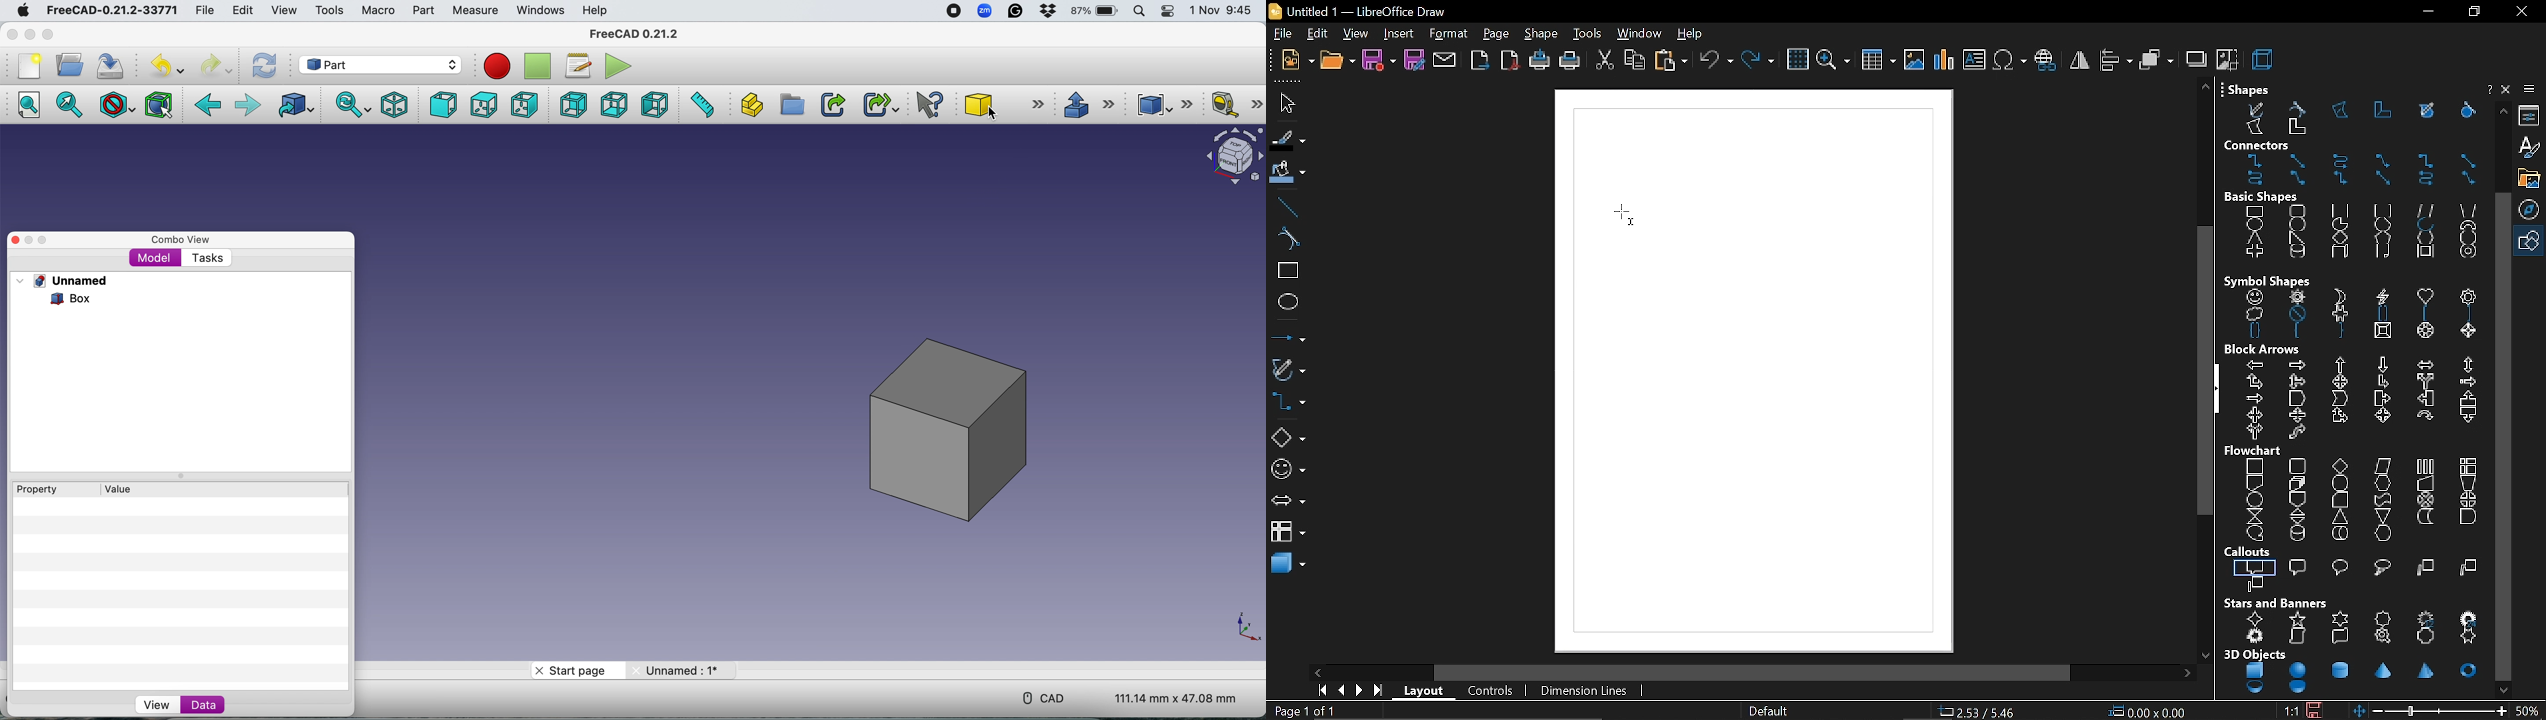  Describe the element at coordinates (2385, 670) in the screenshot. I see `cone` at that location.